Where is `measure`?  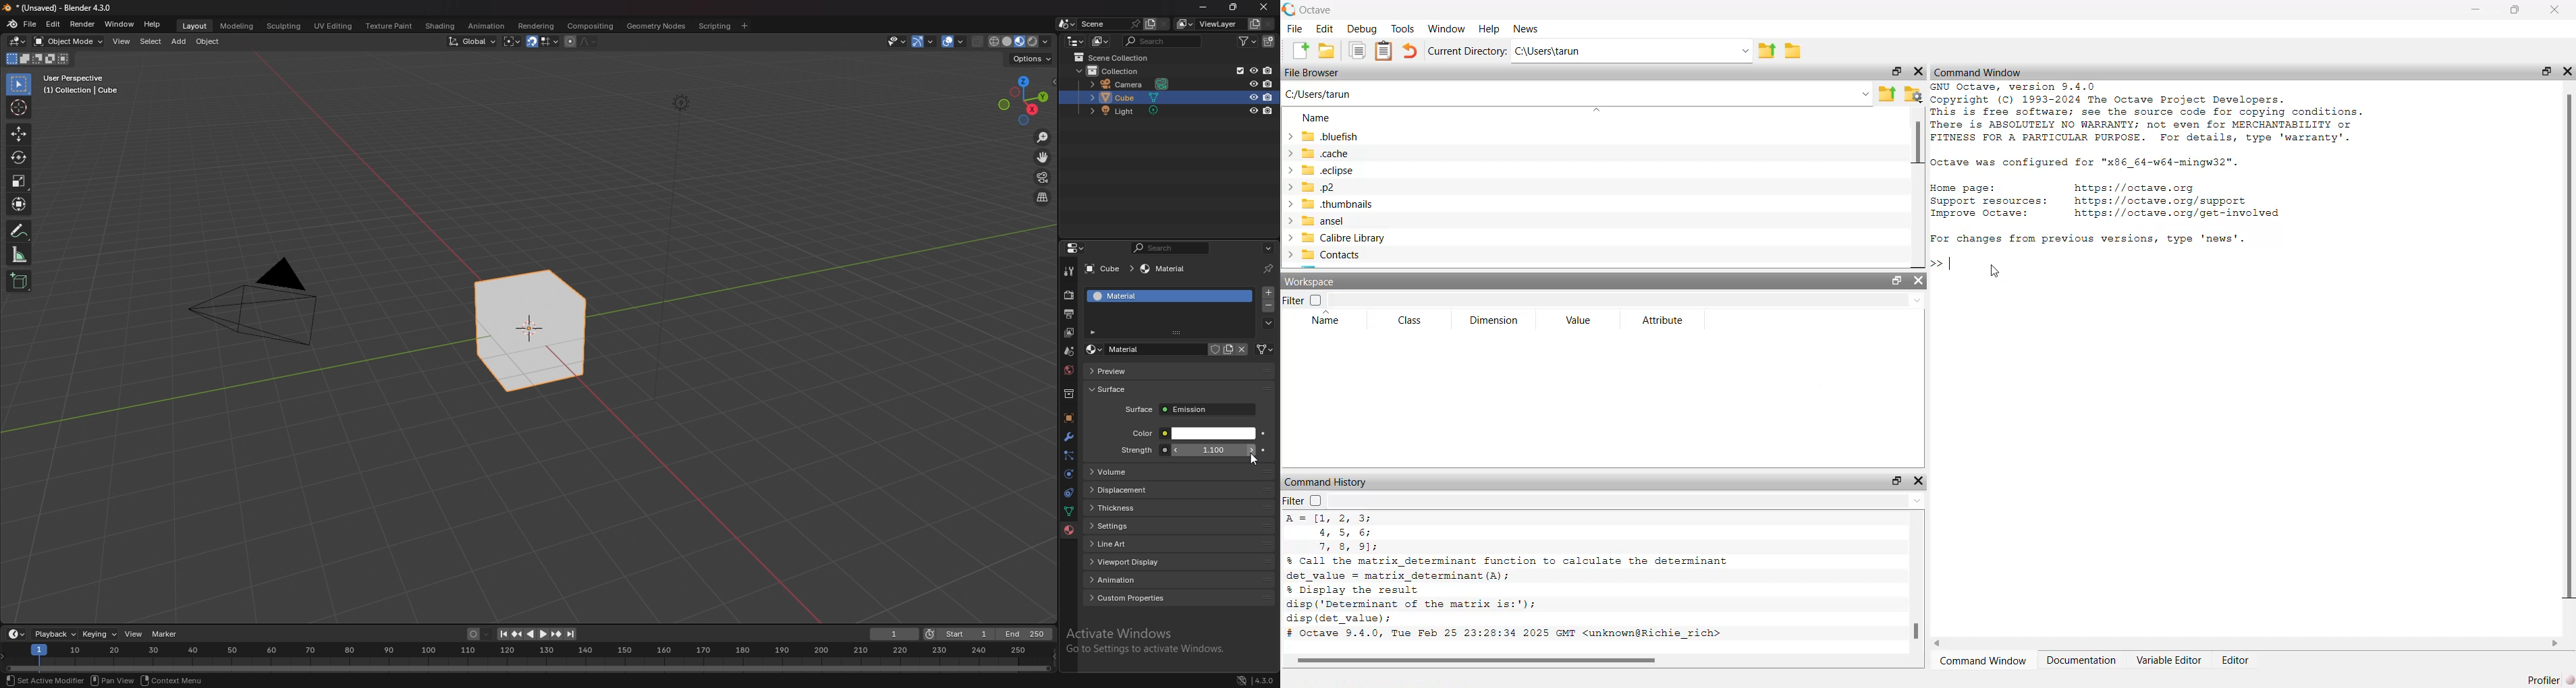 measure is located at coordinates (19, 254).